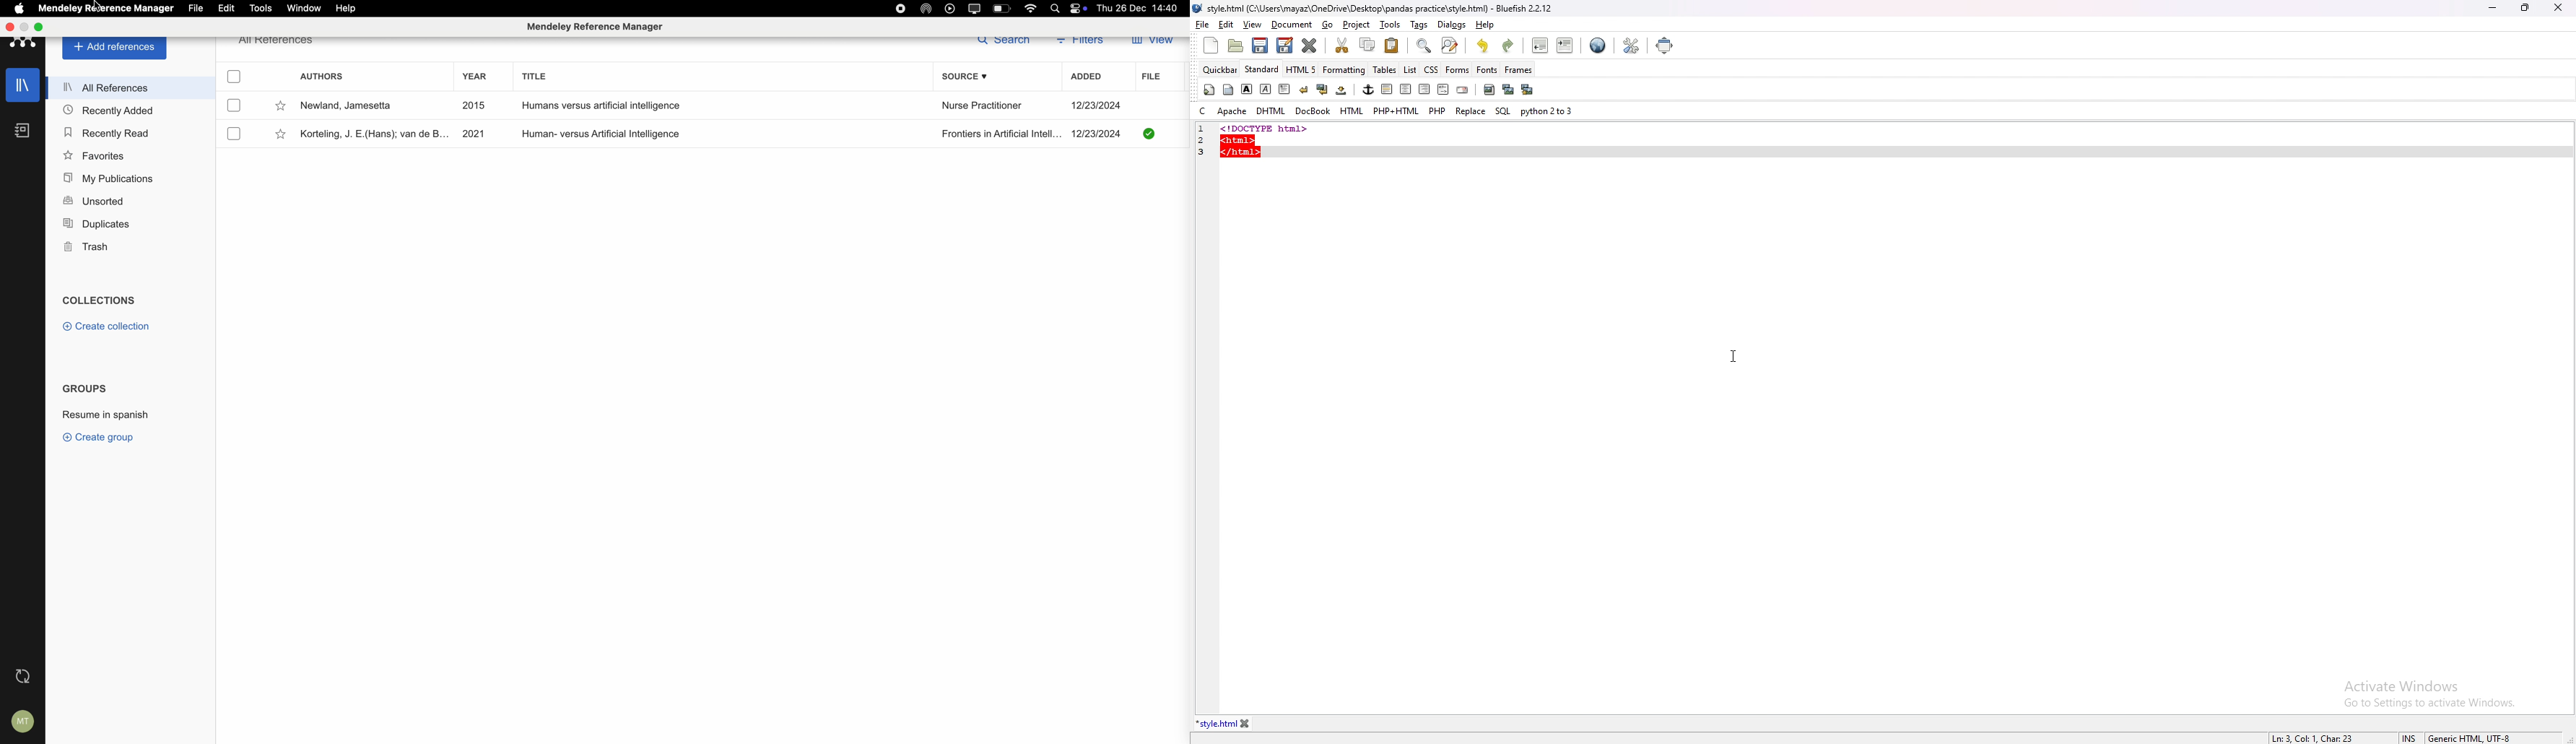 The image size is (2576, 756). What do you see at coordinates (1001, 9) in the screenshot?
I see `battery` at bounding box center [1001, 9].